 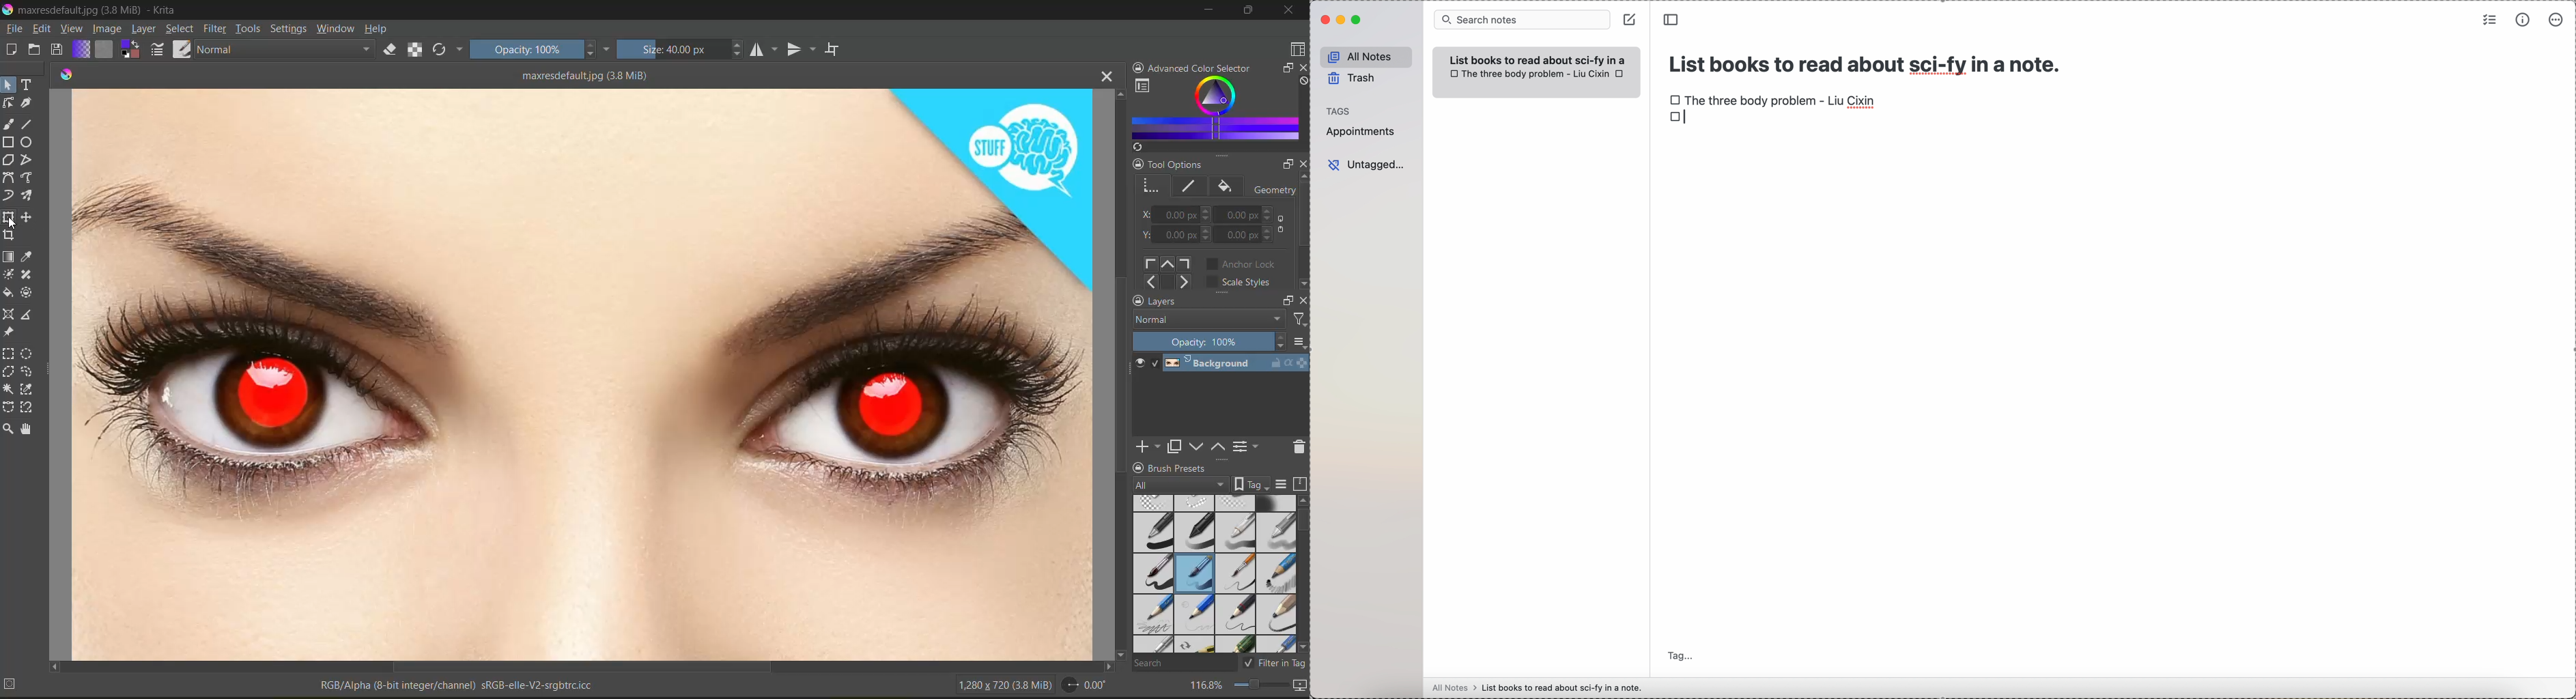 I want to click on fill patterns, so click(x=107, y=50).